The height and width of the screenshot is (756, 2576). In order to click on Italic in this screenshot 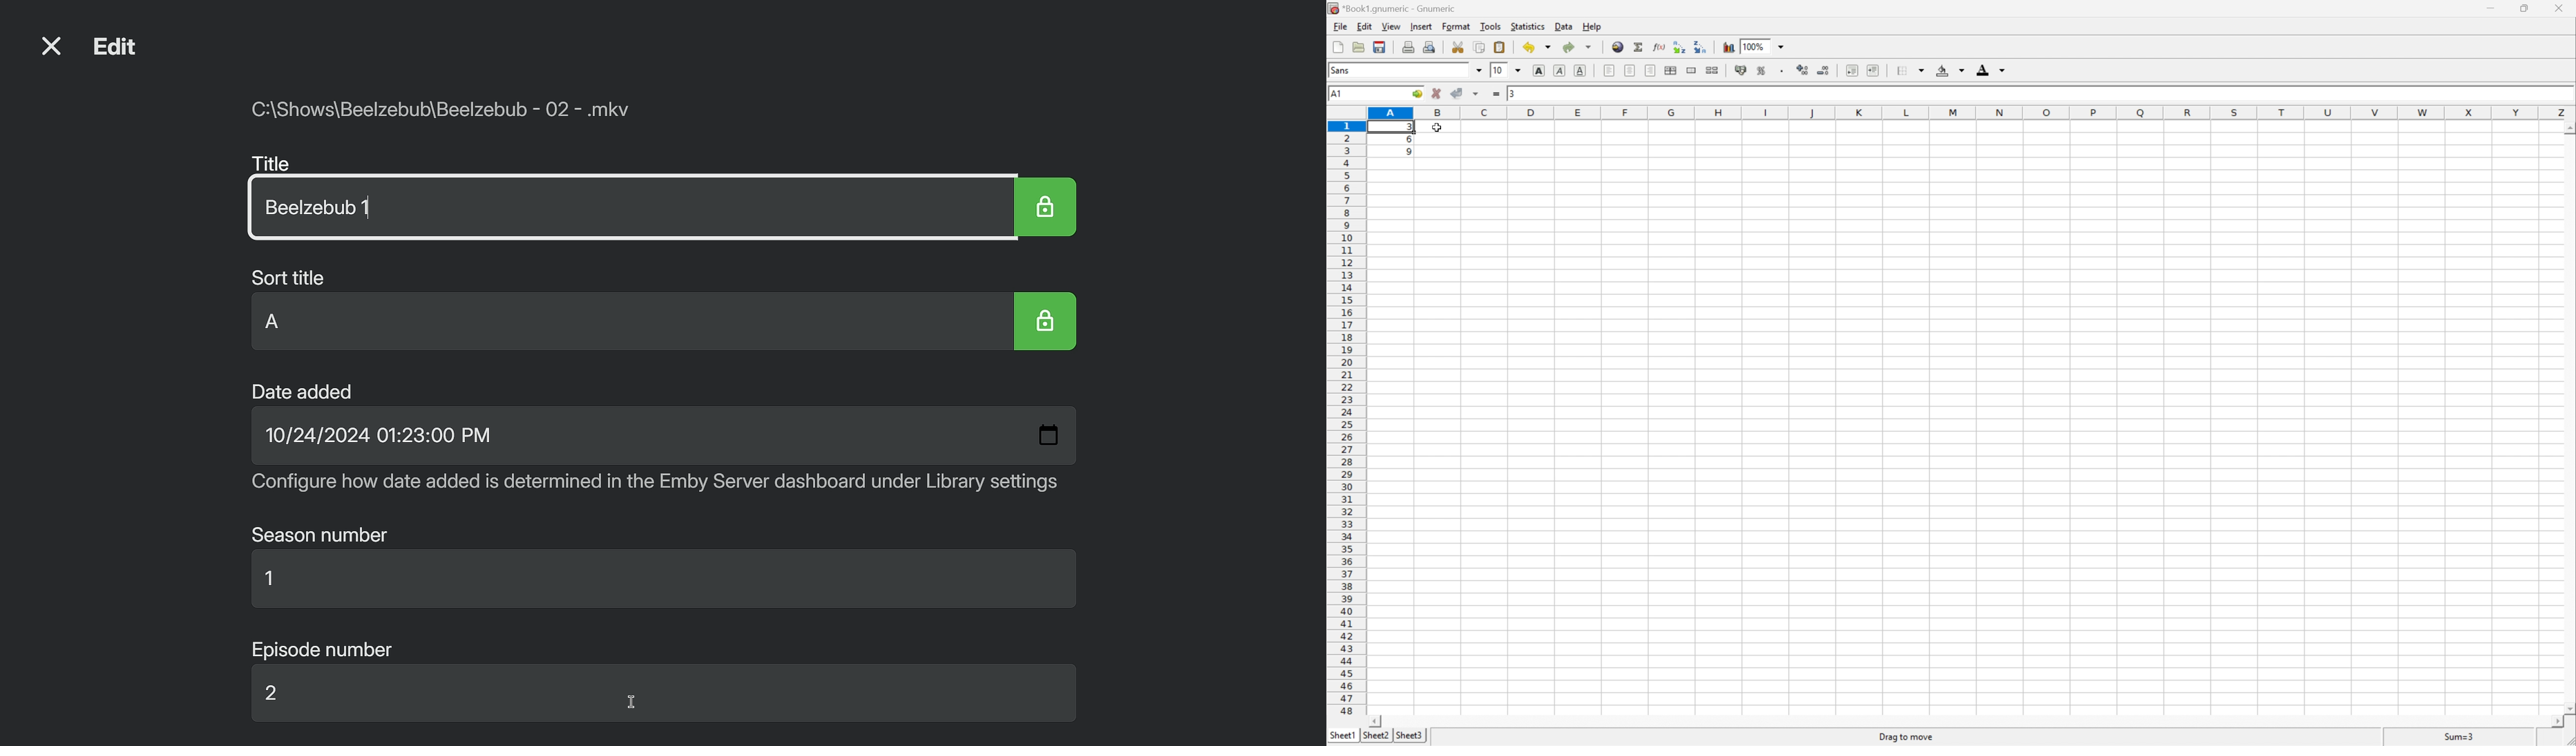, I will do `click(1559, 70)`.